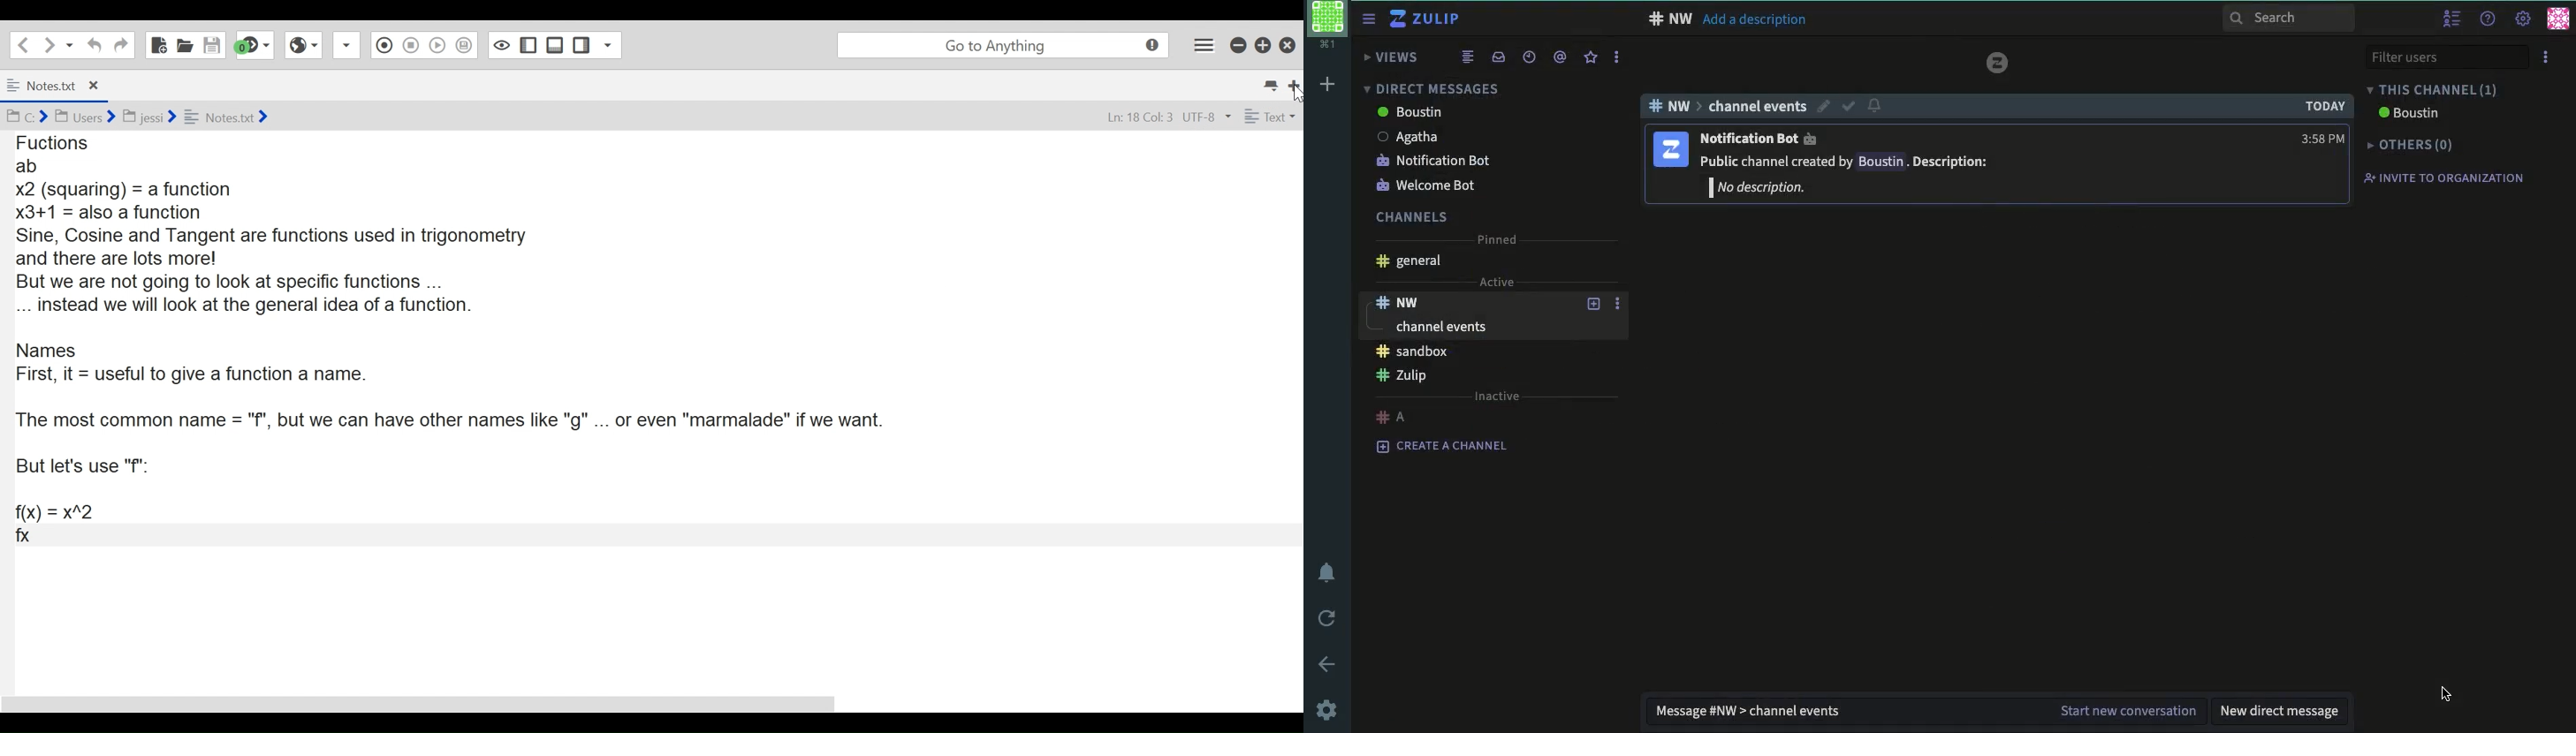 This screenshot has width=2576, height=756. Describe the element at coordinates (1936, 178) in the screenshot. I see `WSS Public channel created by Boustin . Description:
| No description.` at that location.